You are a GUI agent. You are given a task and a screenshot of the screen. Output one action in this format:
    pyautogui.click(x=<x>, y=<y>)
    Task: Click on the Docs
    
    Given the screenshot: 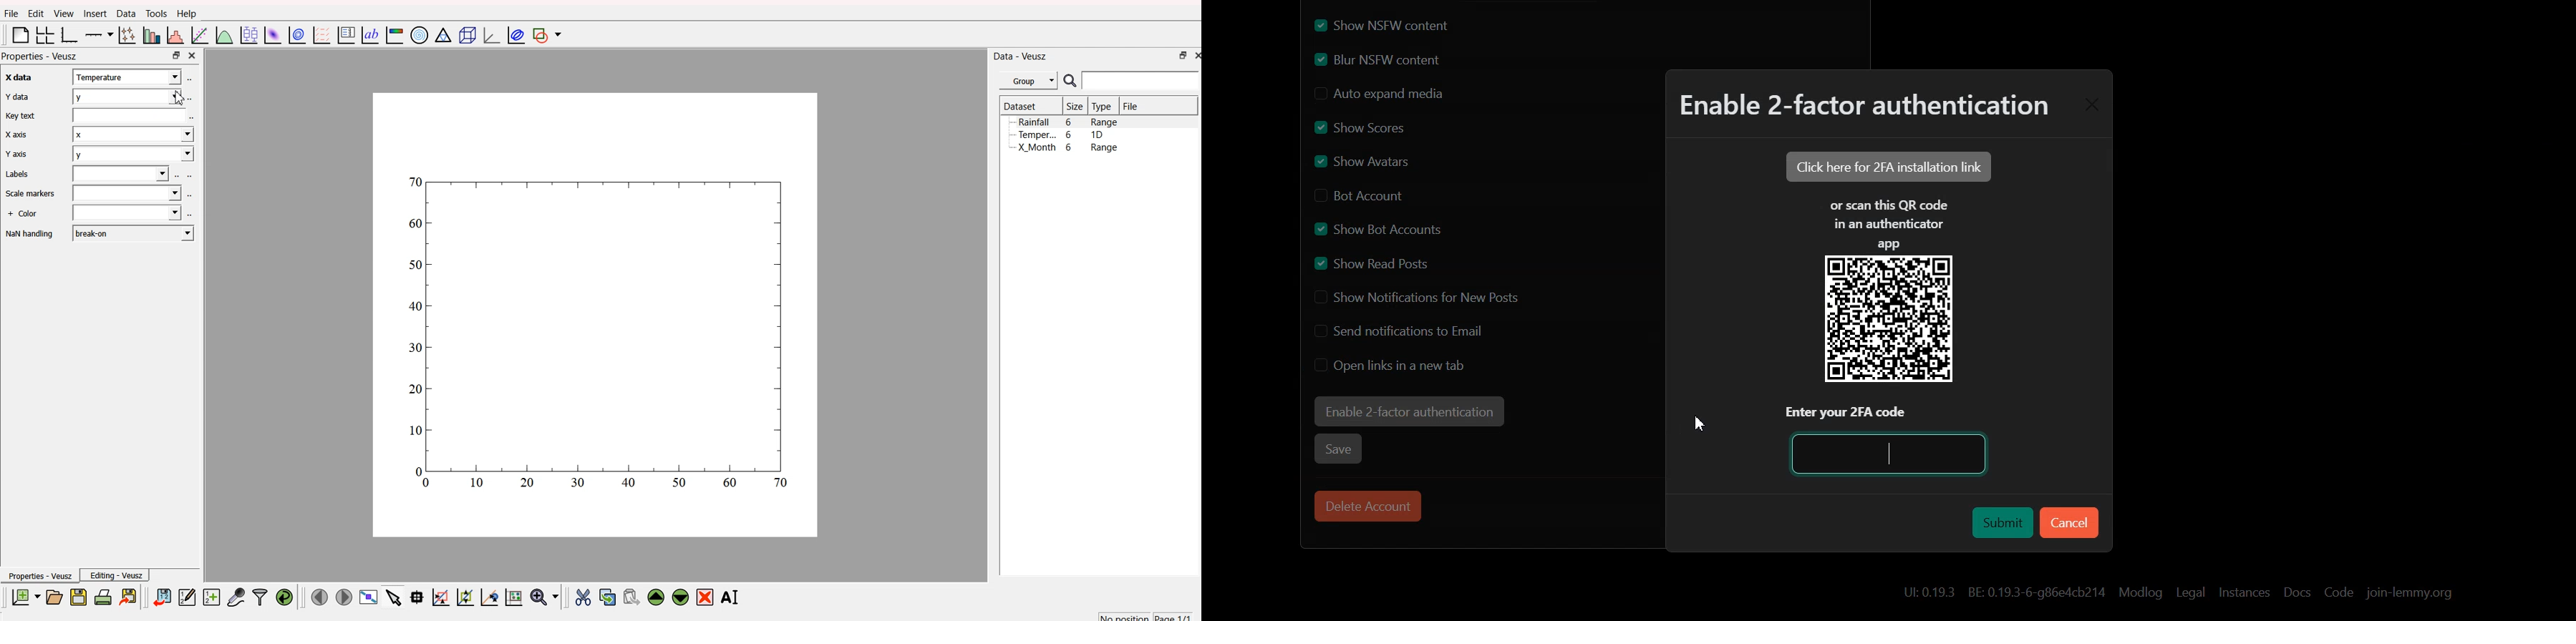 What is the action you would take?
    pyautogui.click(x=2296, y=593)
    